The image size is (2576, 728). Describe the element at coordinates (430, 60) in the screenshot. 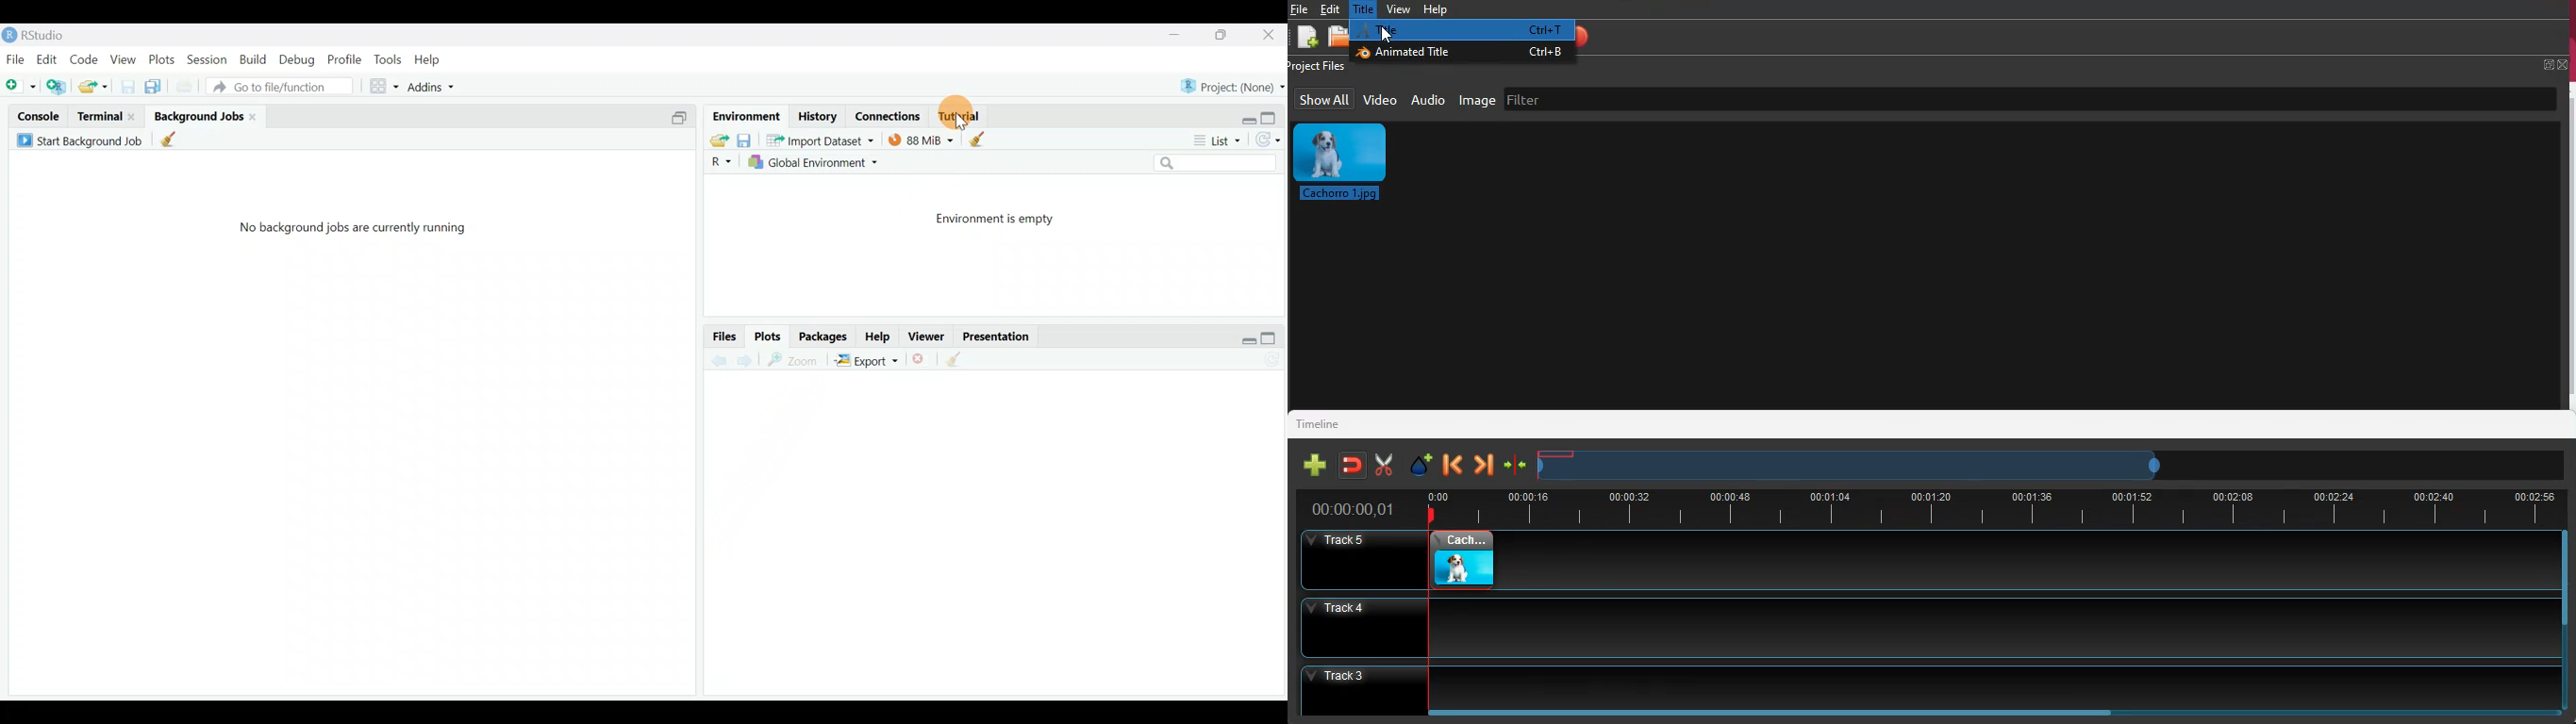

I see `Help` at that location.